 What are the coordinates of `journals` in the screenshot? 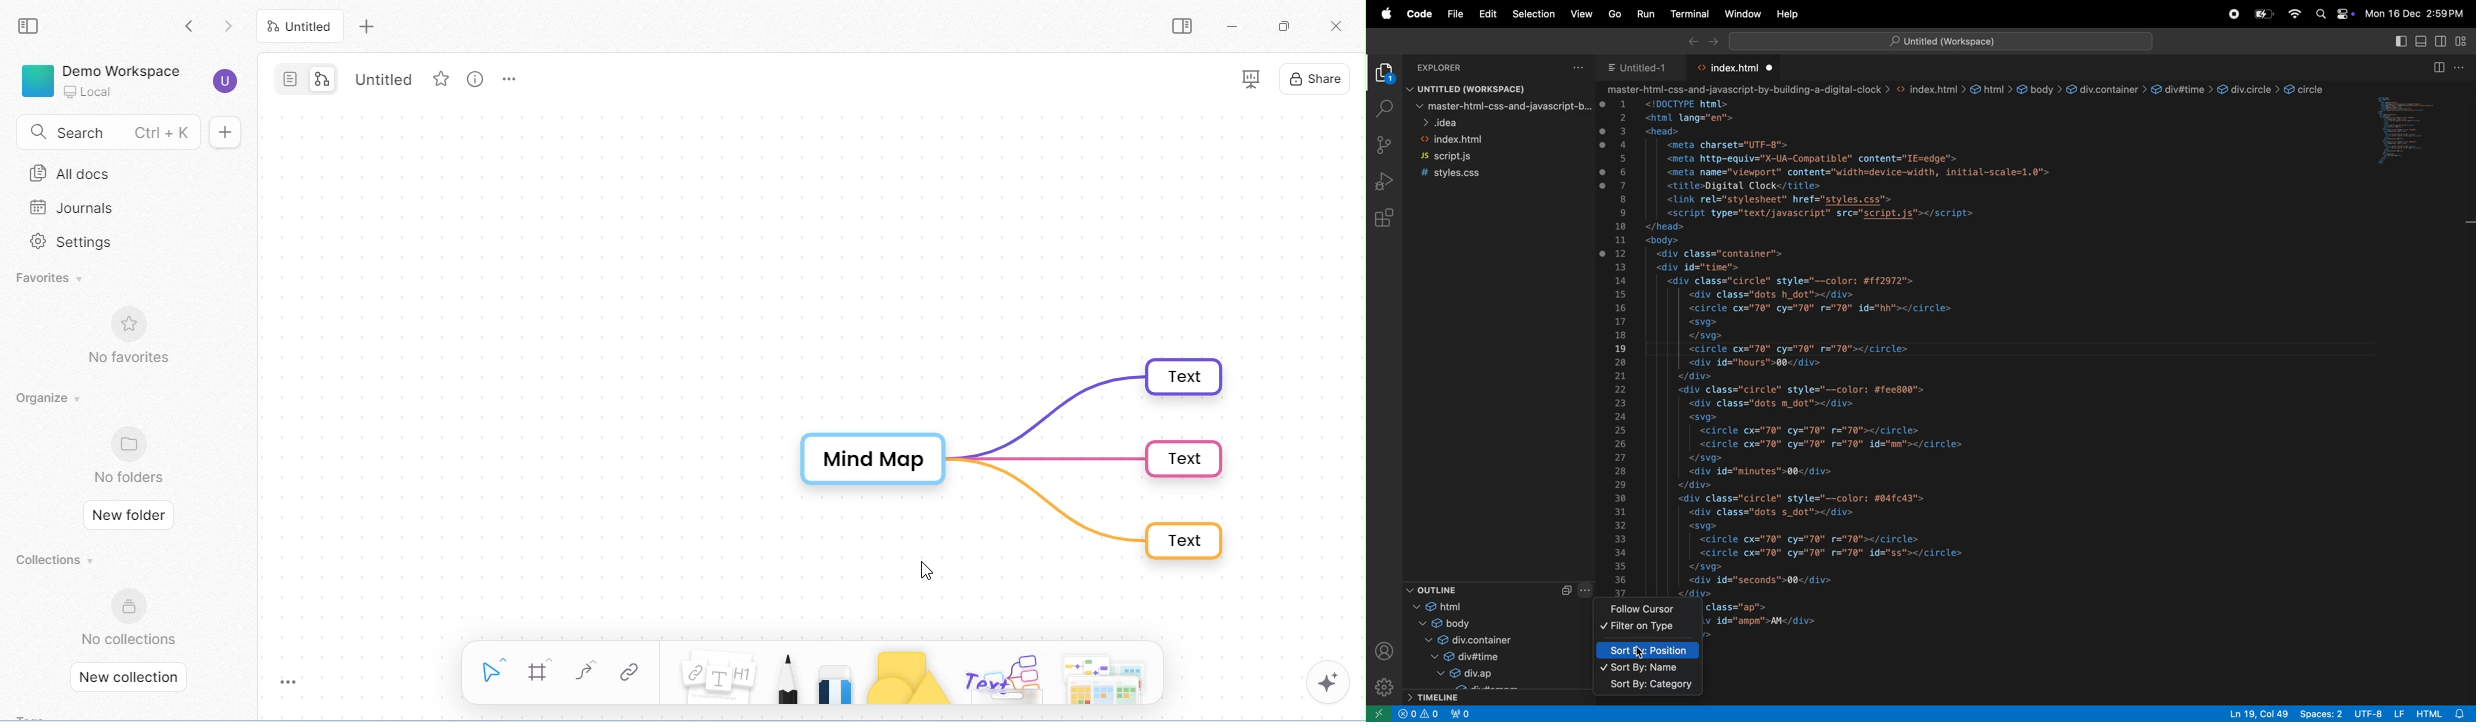 It's located at (73, 208).